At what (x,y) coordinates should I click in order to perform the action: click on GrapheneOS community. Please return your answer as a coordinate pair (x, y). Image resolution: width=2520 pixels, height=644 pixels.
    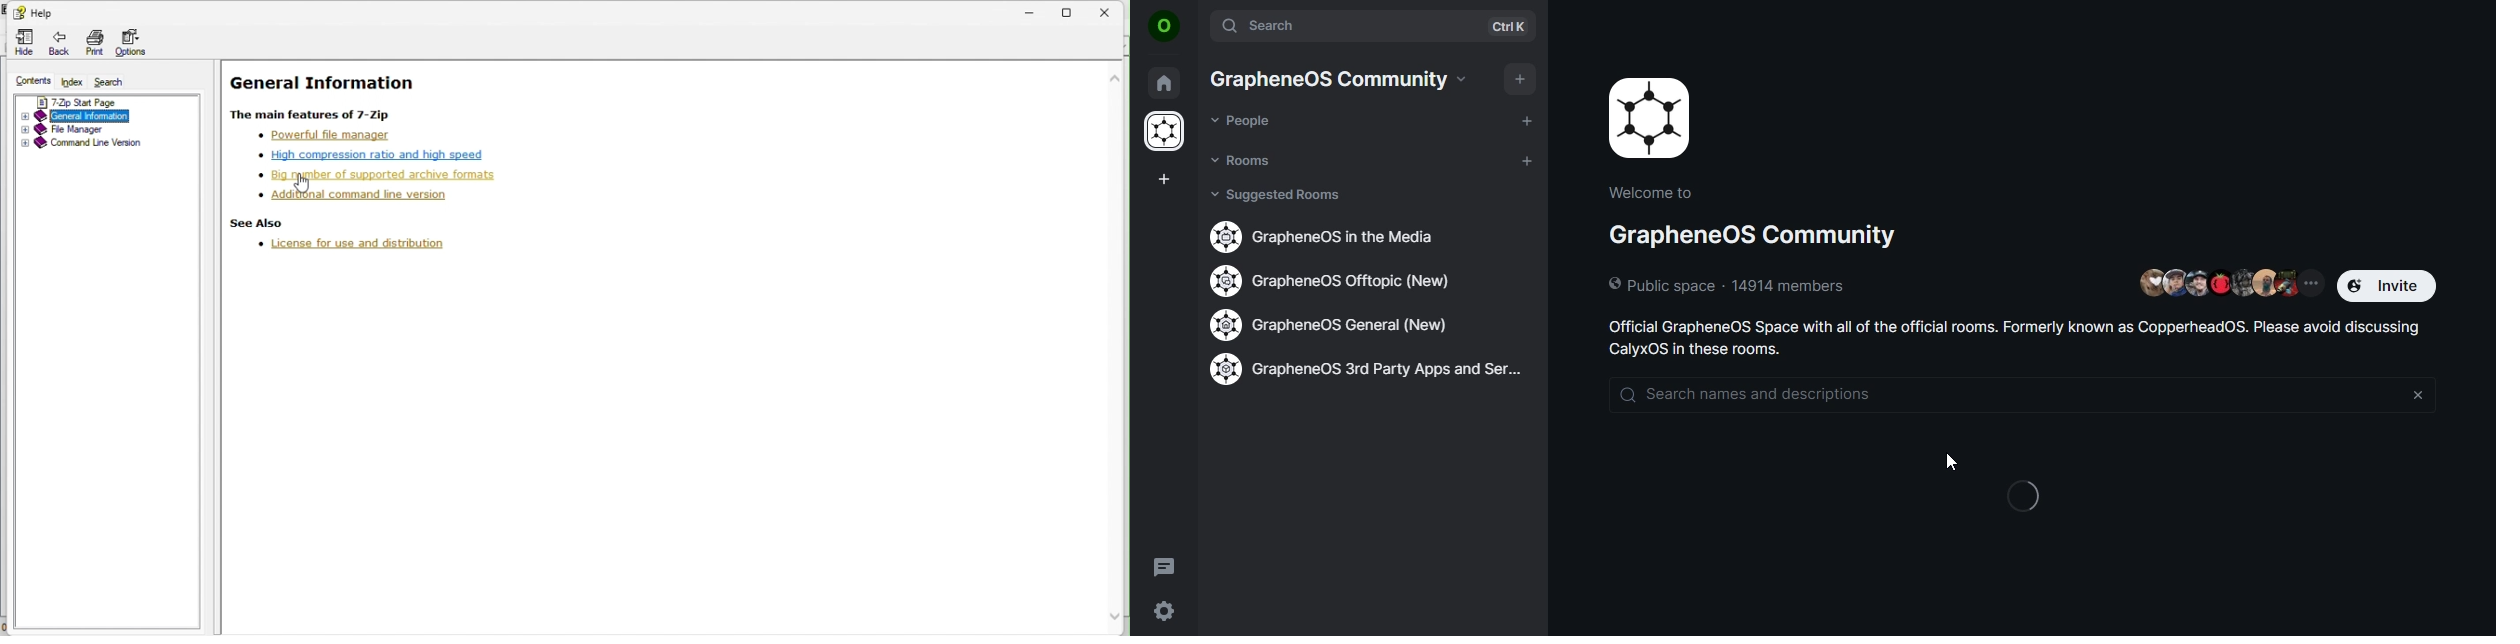
    Looking at the image, I should click on (1756, 245).